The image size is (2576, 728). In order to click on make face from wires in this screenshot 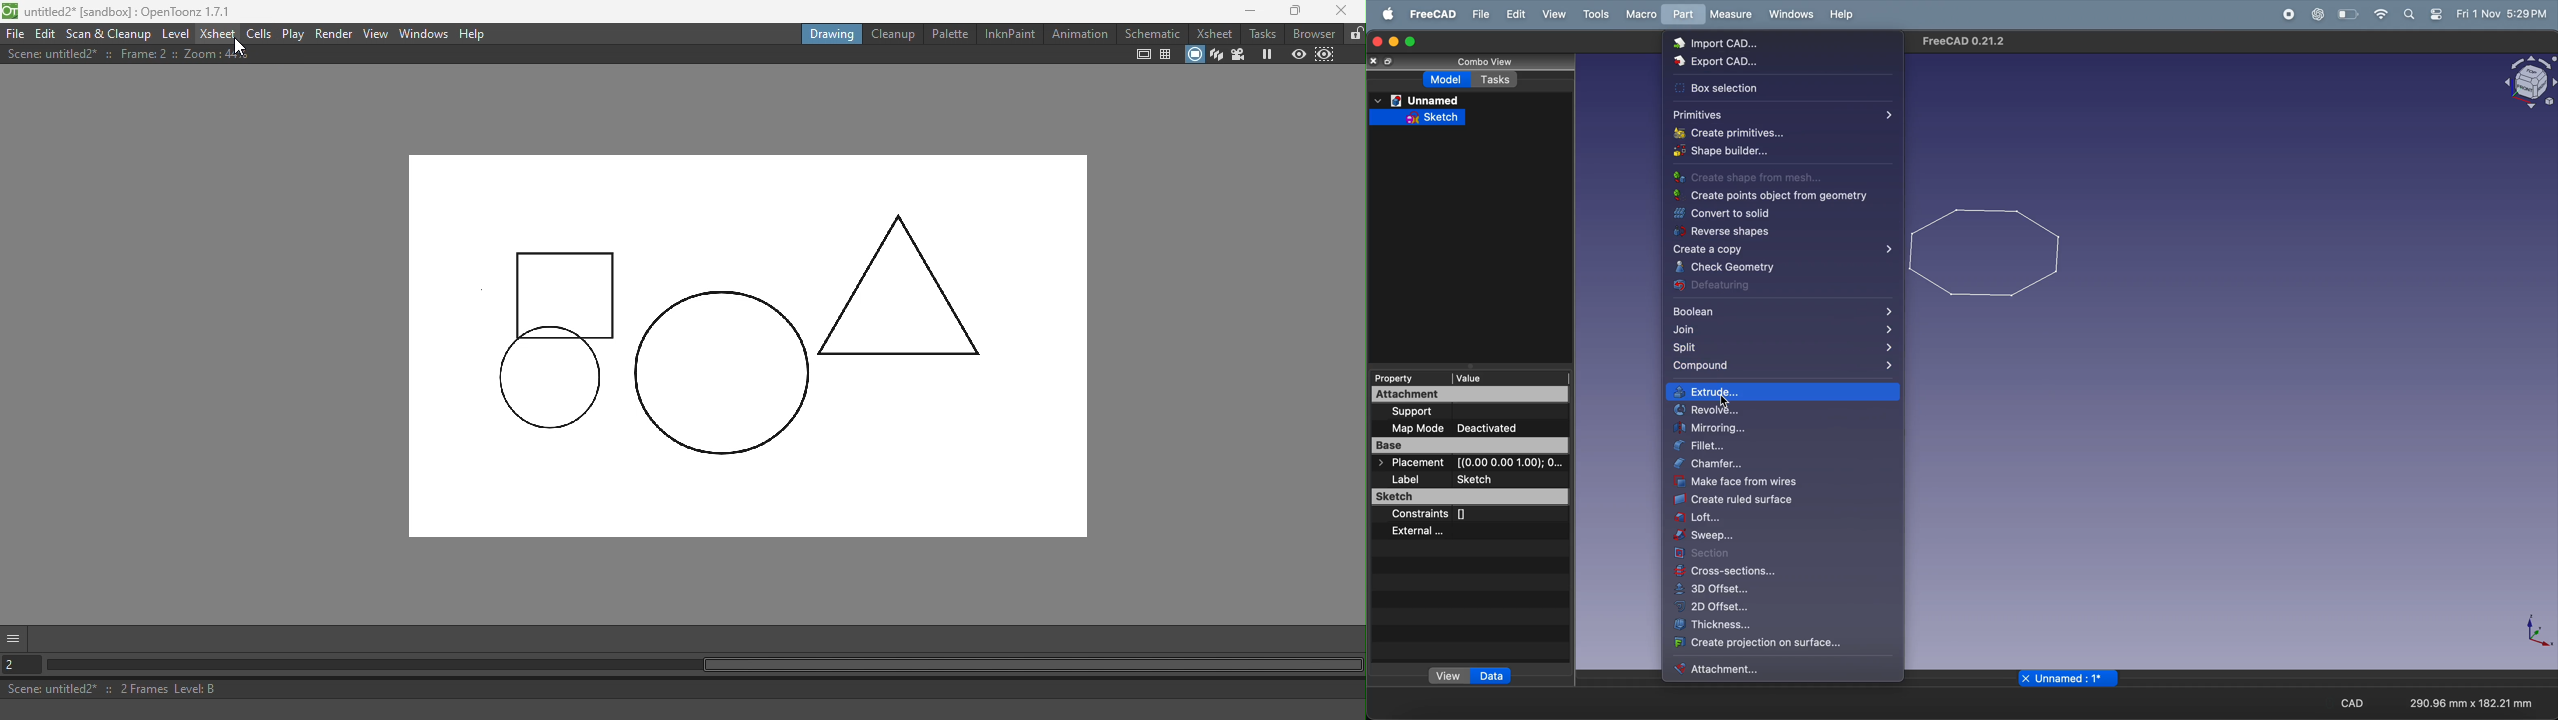, I will do `click(1766, 483)`.